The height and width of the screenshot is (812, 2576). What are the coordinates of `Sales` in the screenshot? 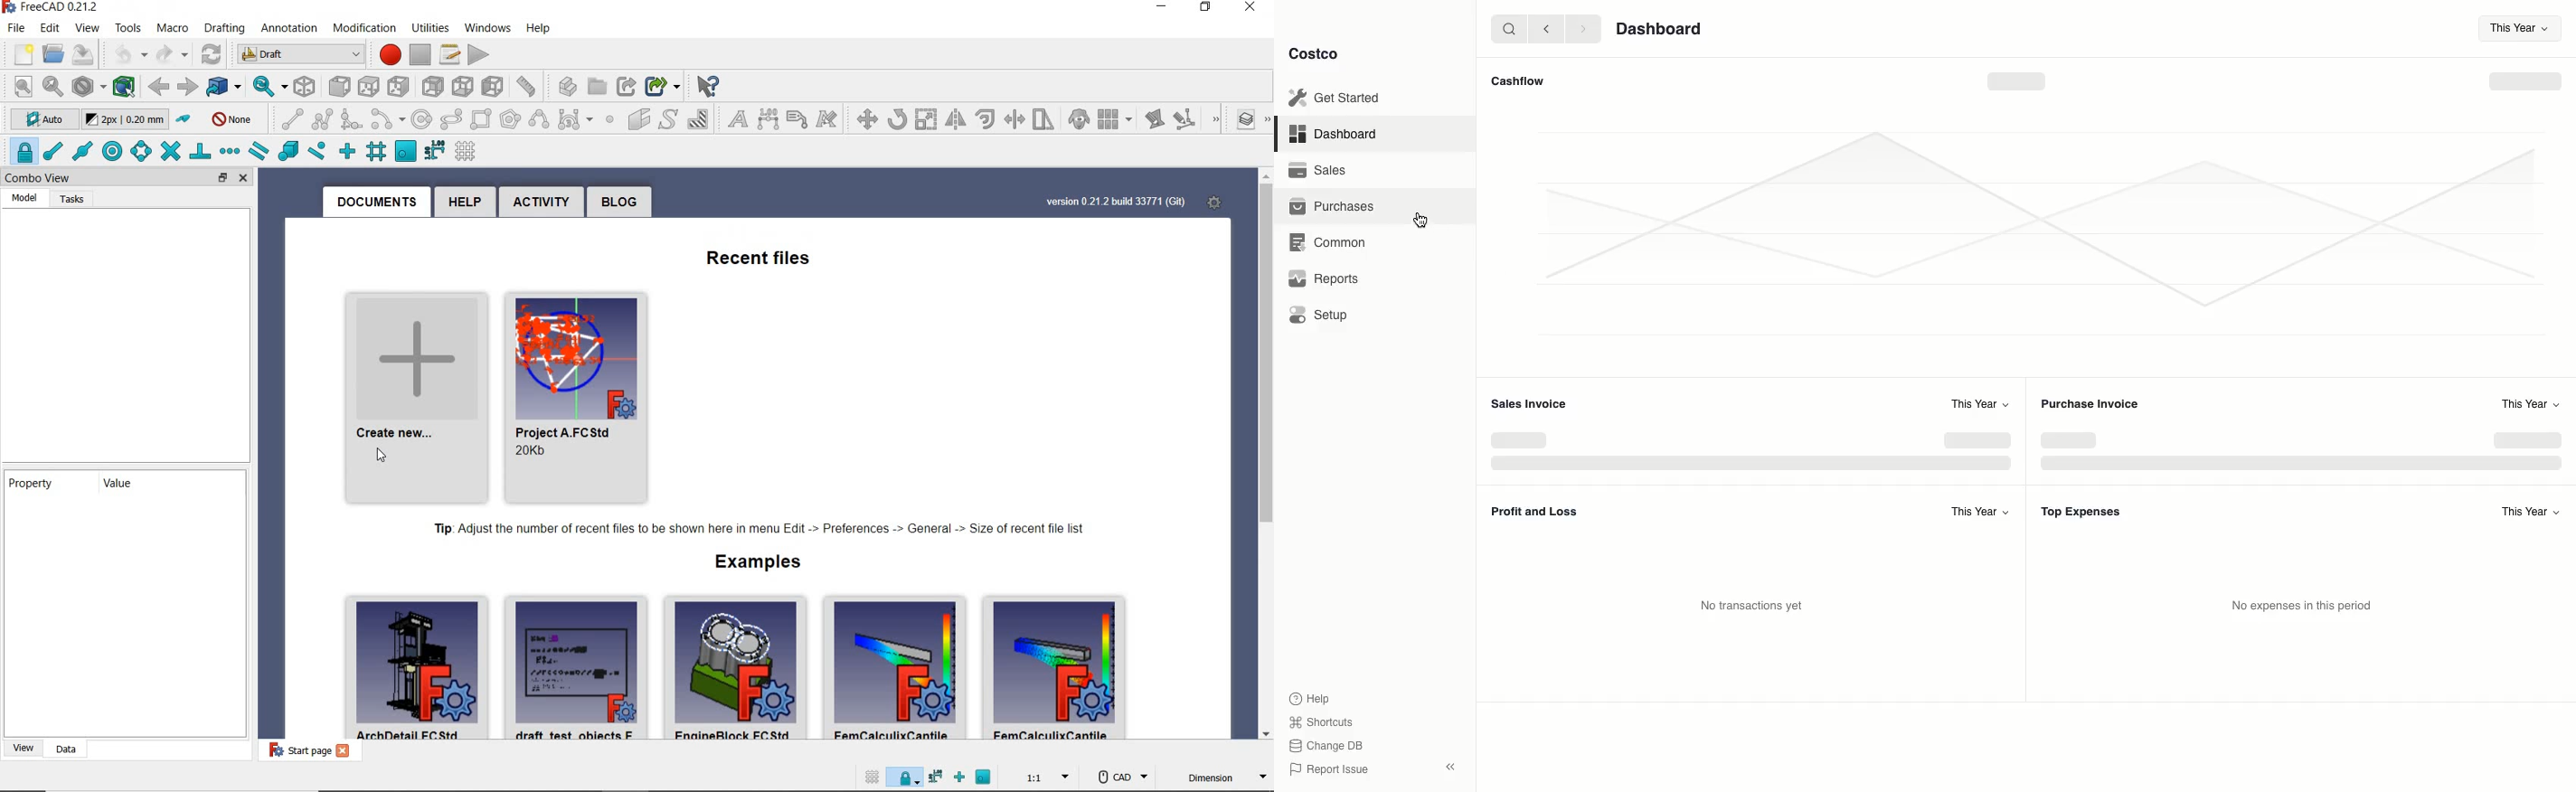 It's located at (1324, 170).